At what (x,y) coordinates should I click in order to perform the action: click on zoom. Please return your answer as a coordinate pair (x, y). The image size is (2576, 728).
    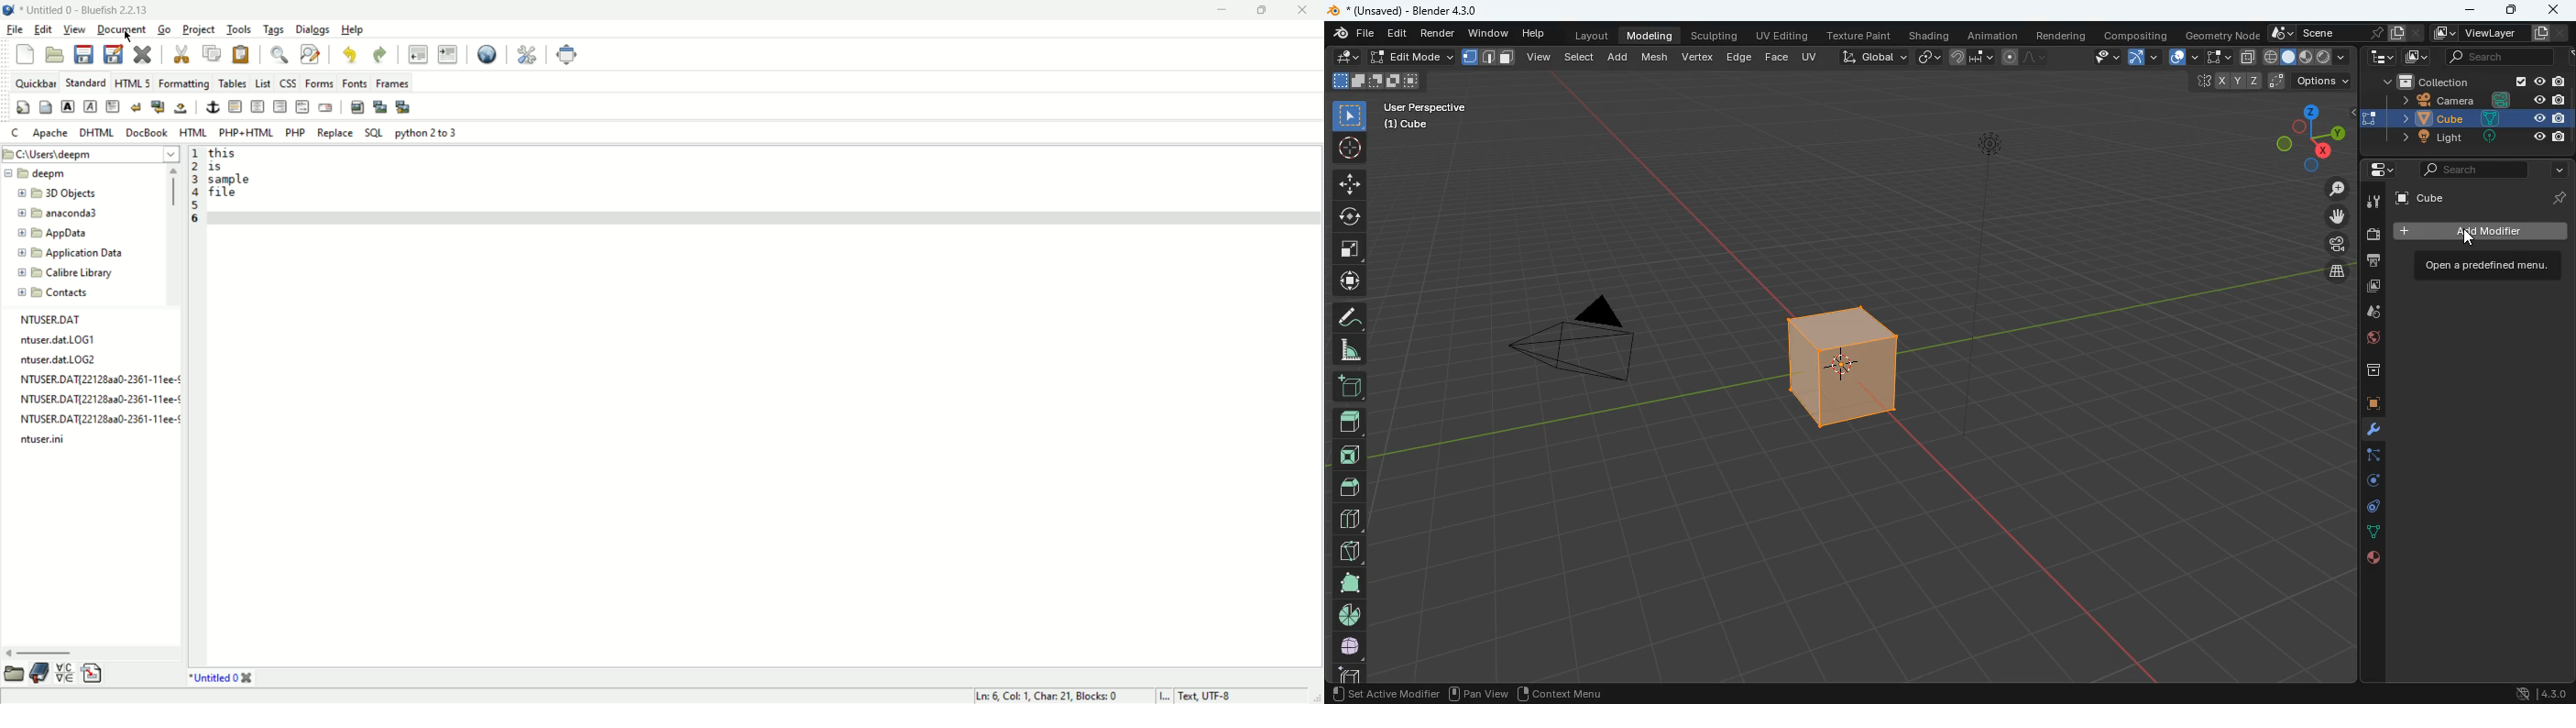
    Looking at the image, I should click on (2329, 191).